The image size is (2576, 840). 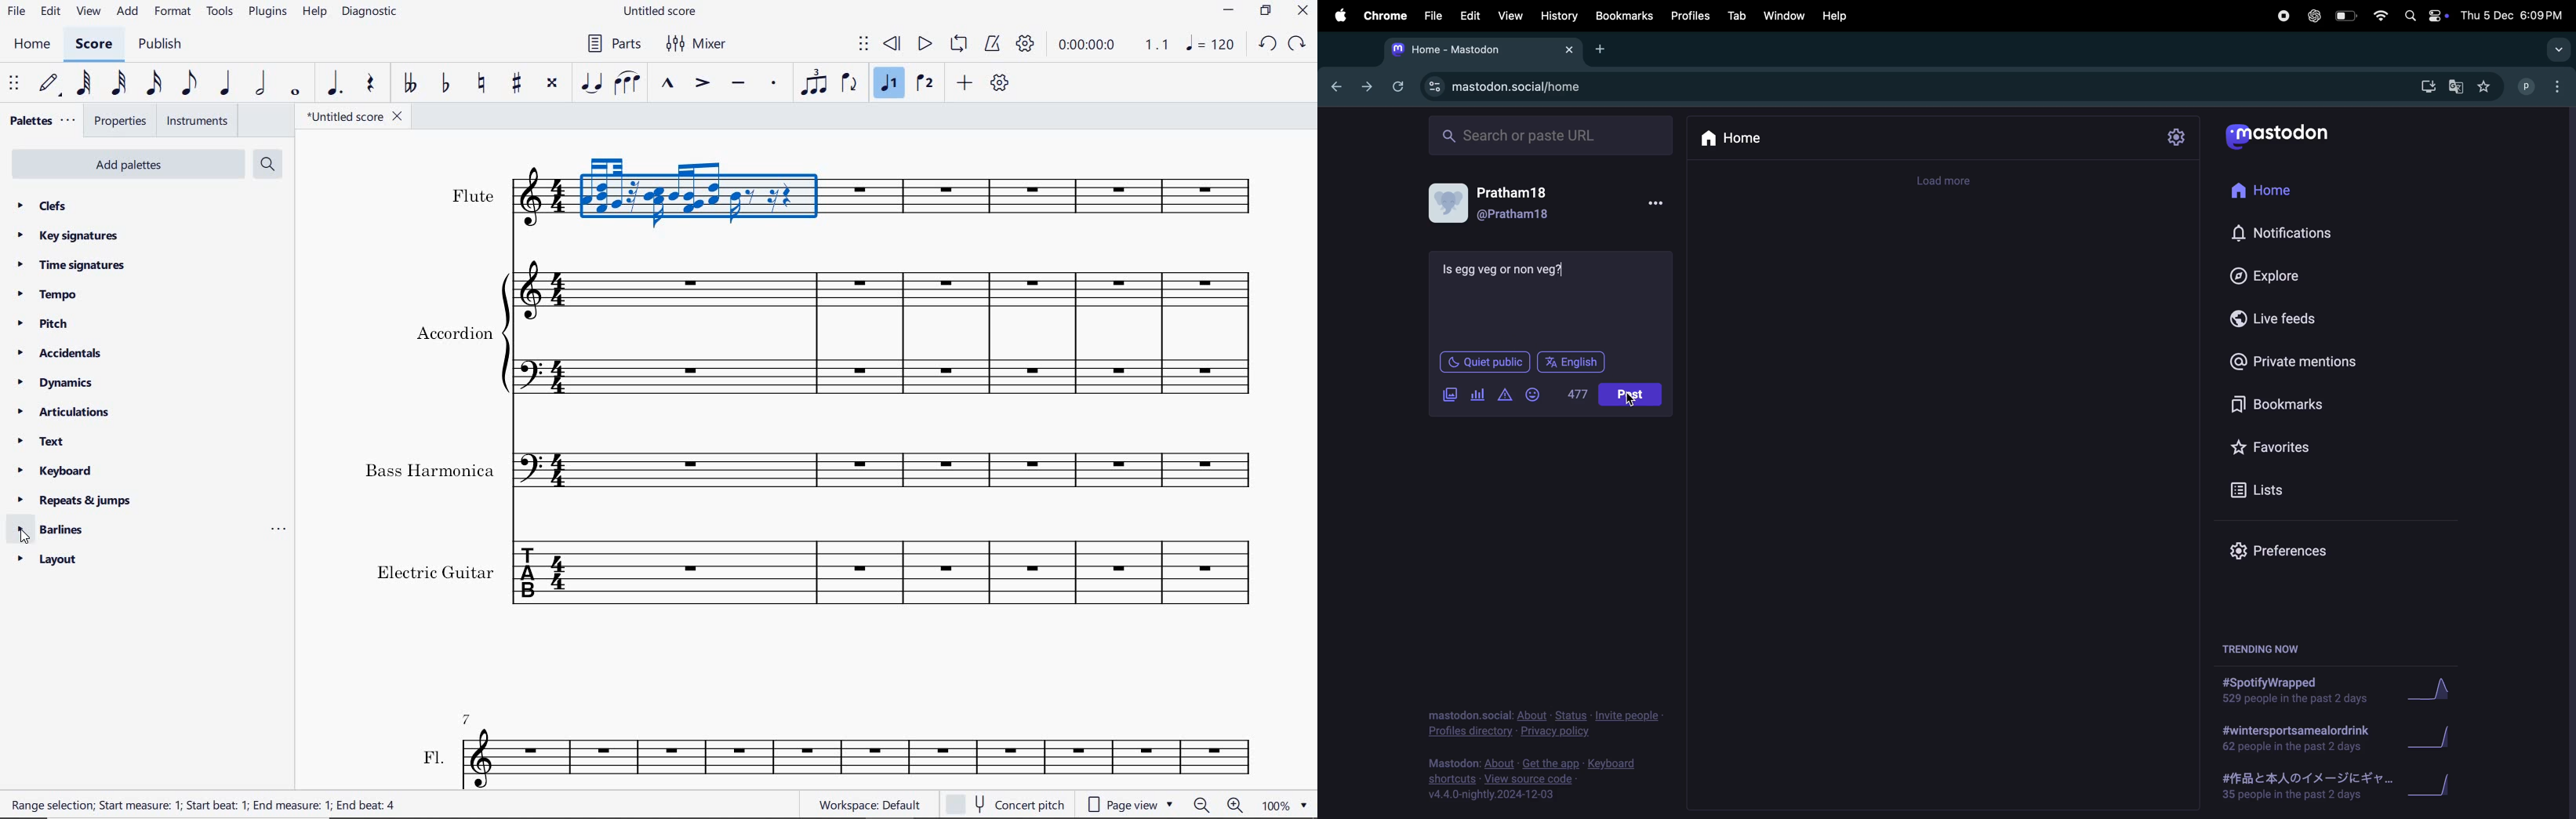 What do you see at coordinates (225, 84) in the screenshot?
I see `quarter note` at bounding box center [225, 84].